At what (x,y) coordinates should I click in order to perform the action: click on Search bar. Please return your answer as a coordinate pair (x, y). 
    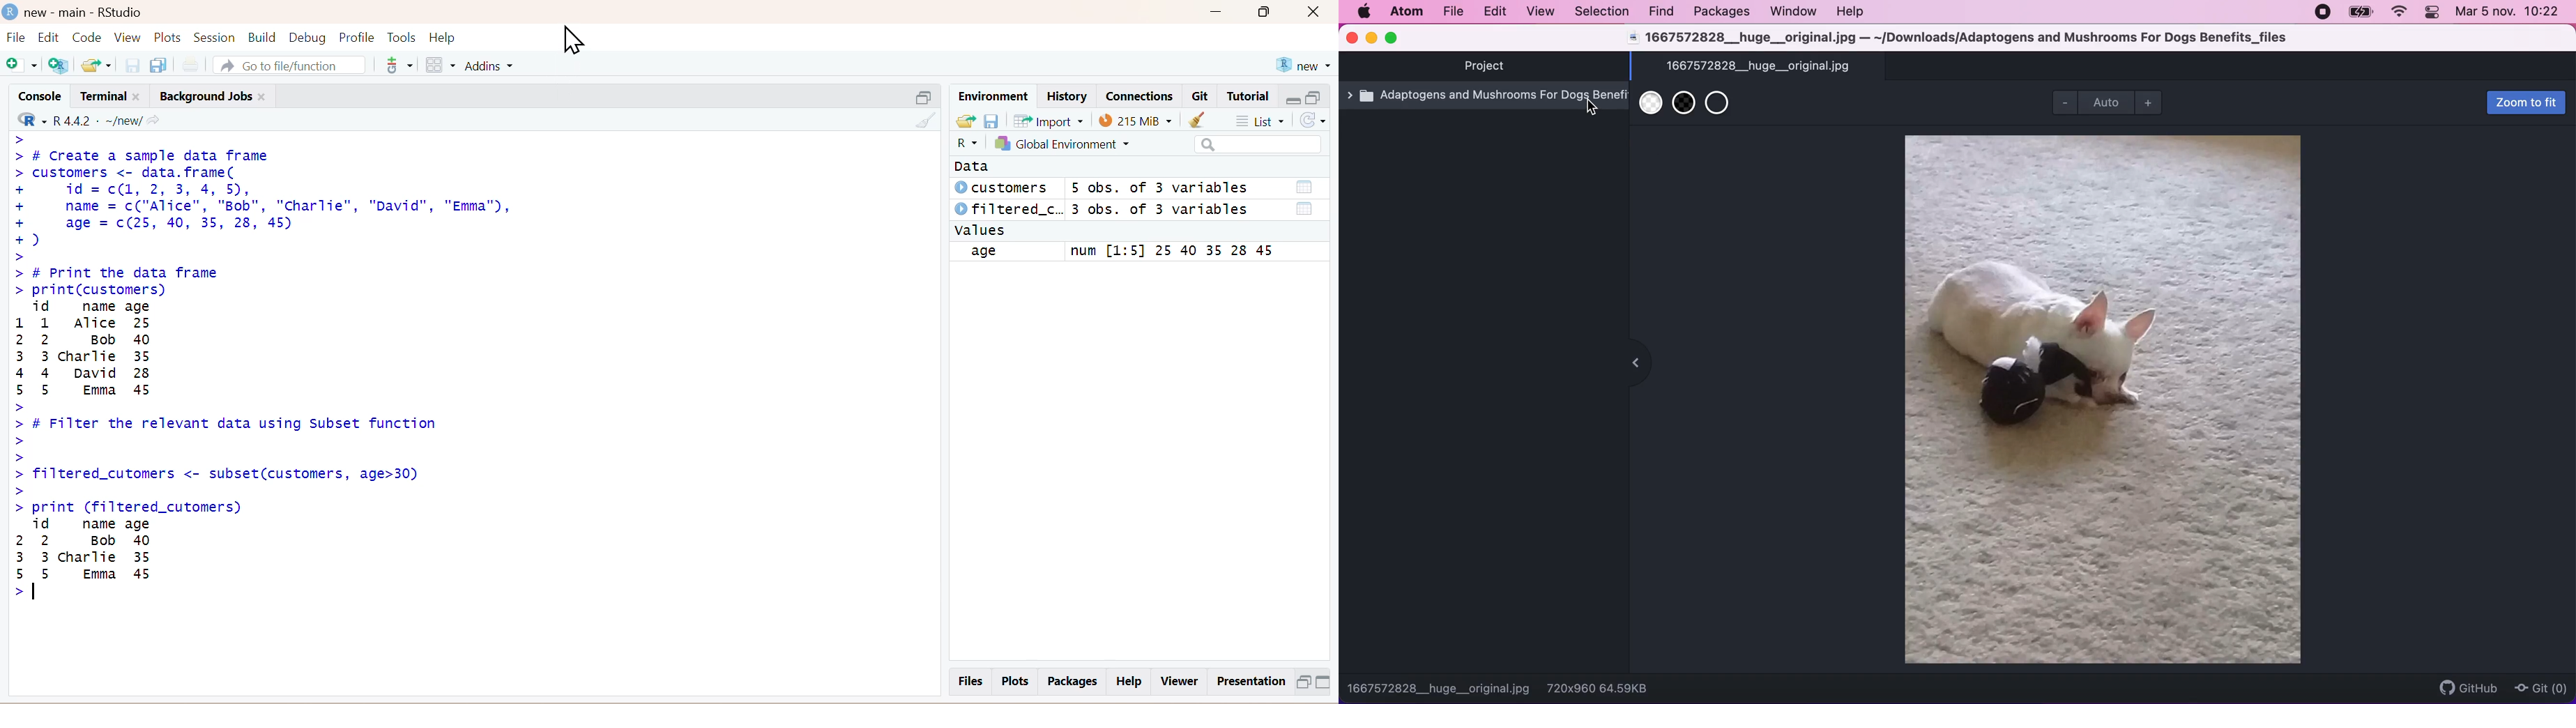
    Looking at the image, I should click on (1258, 145).